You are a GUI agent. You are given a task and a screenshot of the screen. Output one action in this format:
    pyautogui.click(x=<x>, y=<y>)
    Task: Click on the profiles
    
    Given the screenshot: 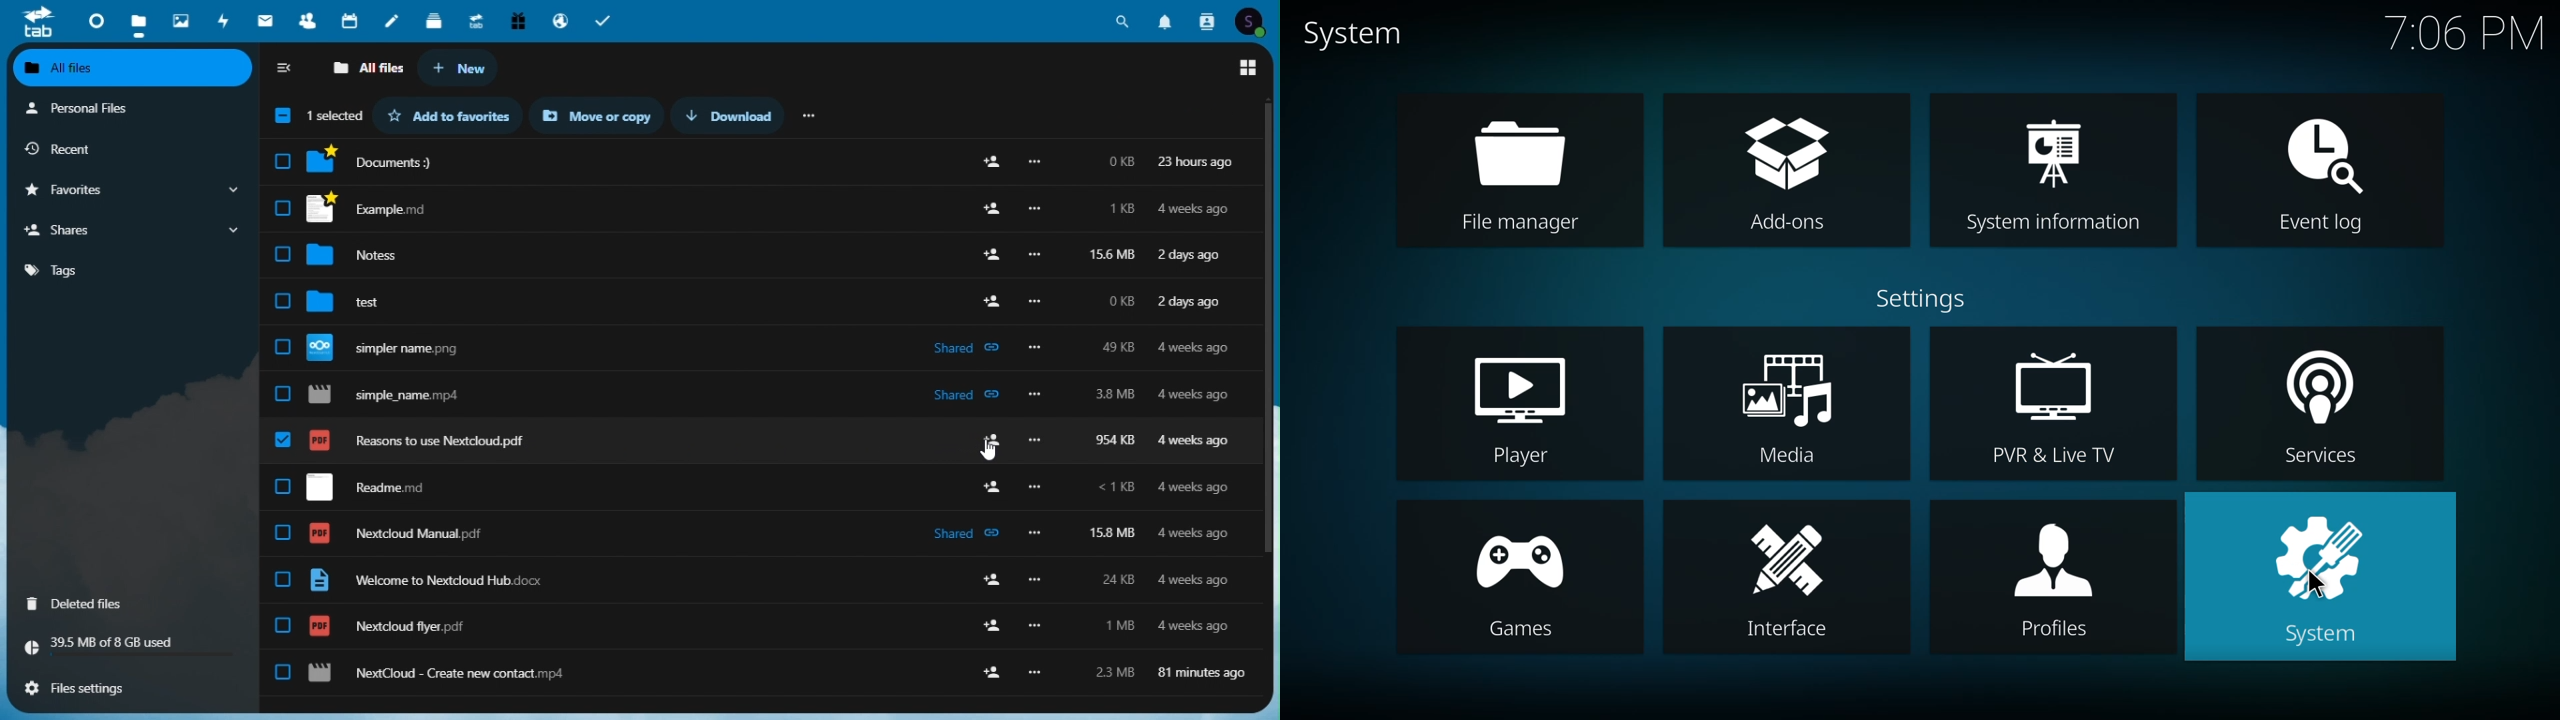 What is the action you would take?
    pyautogui.click(x=2049, y=575)
    